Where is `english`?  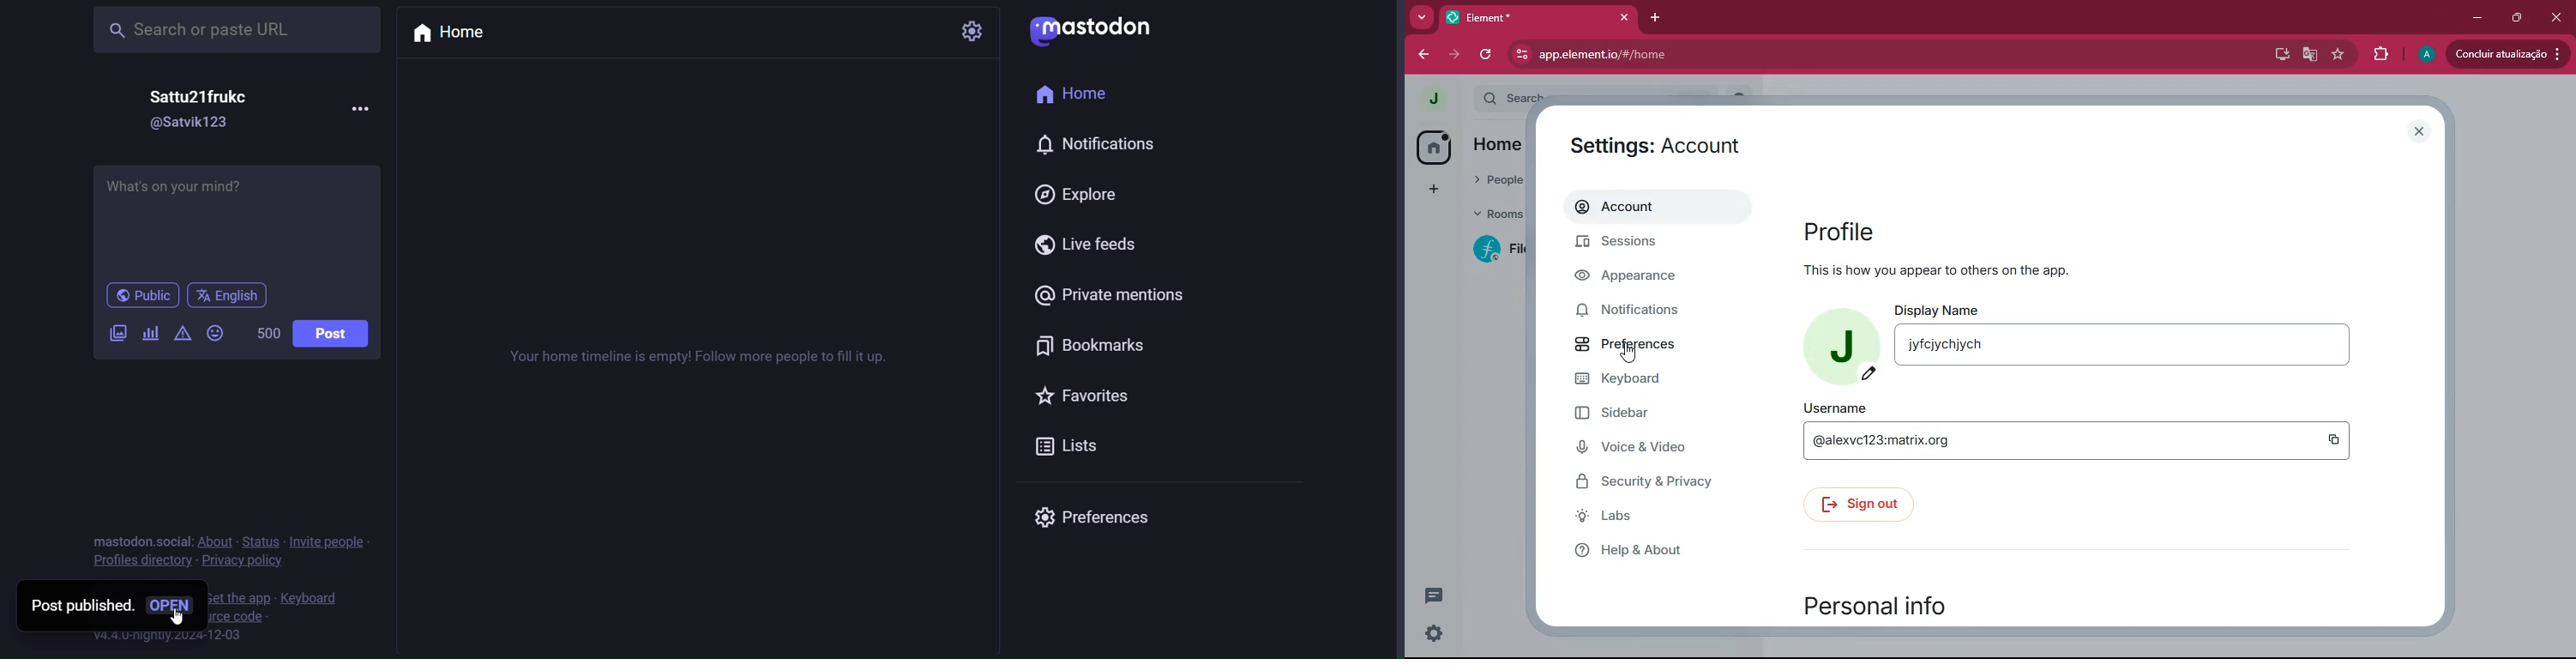
english is located at coordinates (233, 297).